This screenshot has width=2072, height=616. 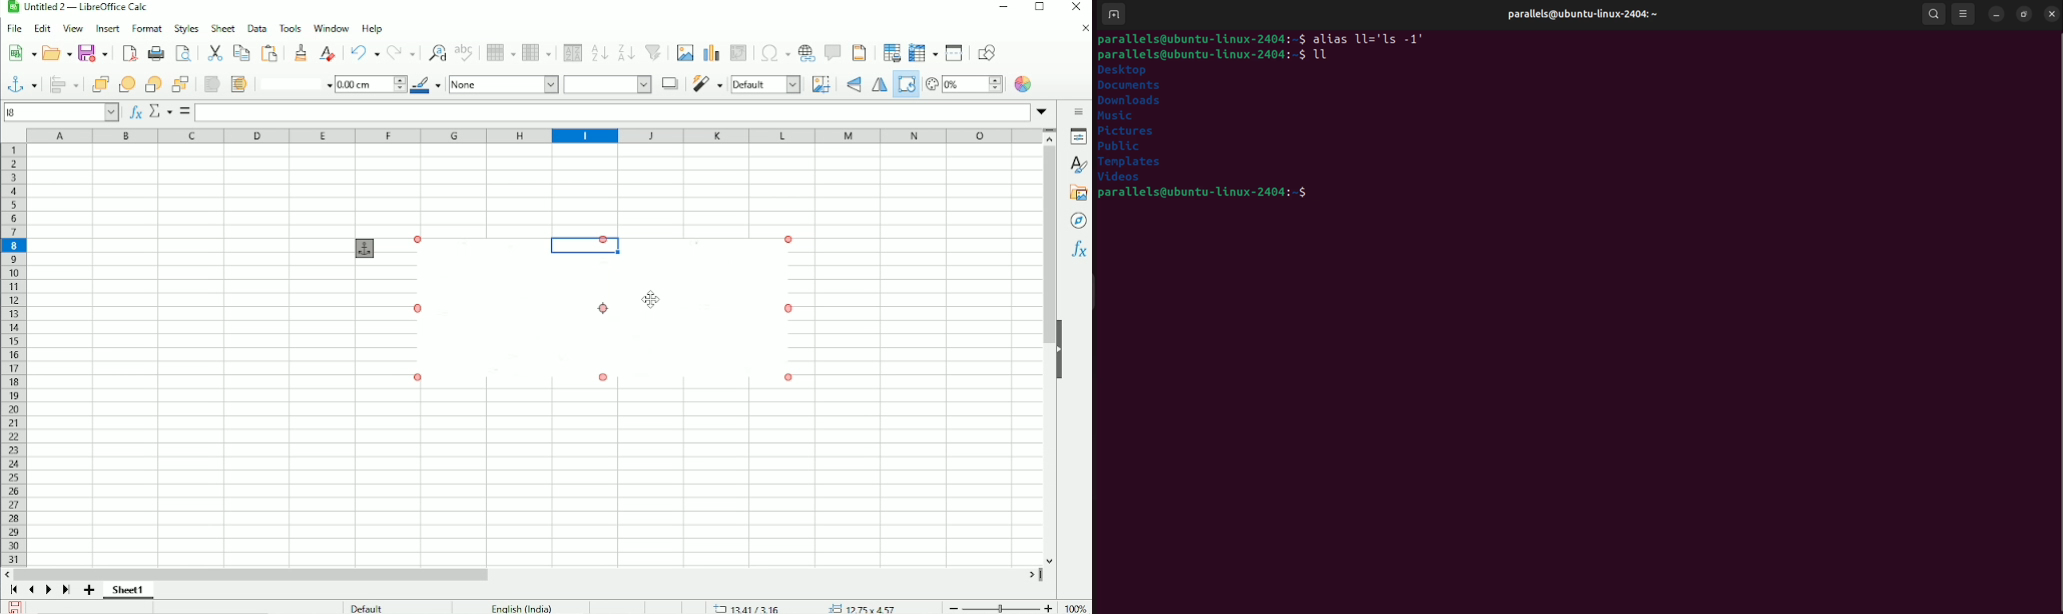 What do you see at coordinates (72, 28) in the screenshot?
I see `View` at bounding box center [72, 28].